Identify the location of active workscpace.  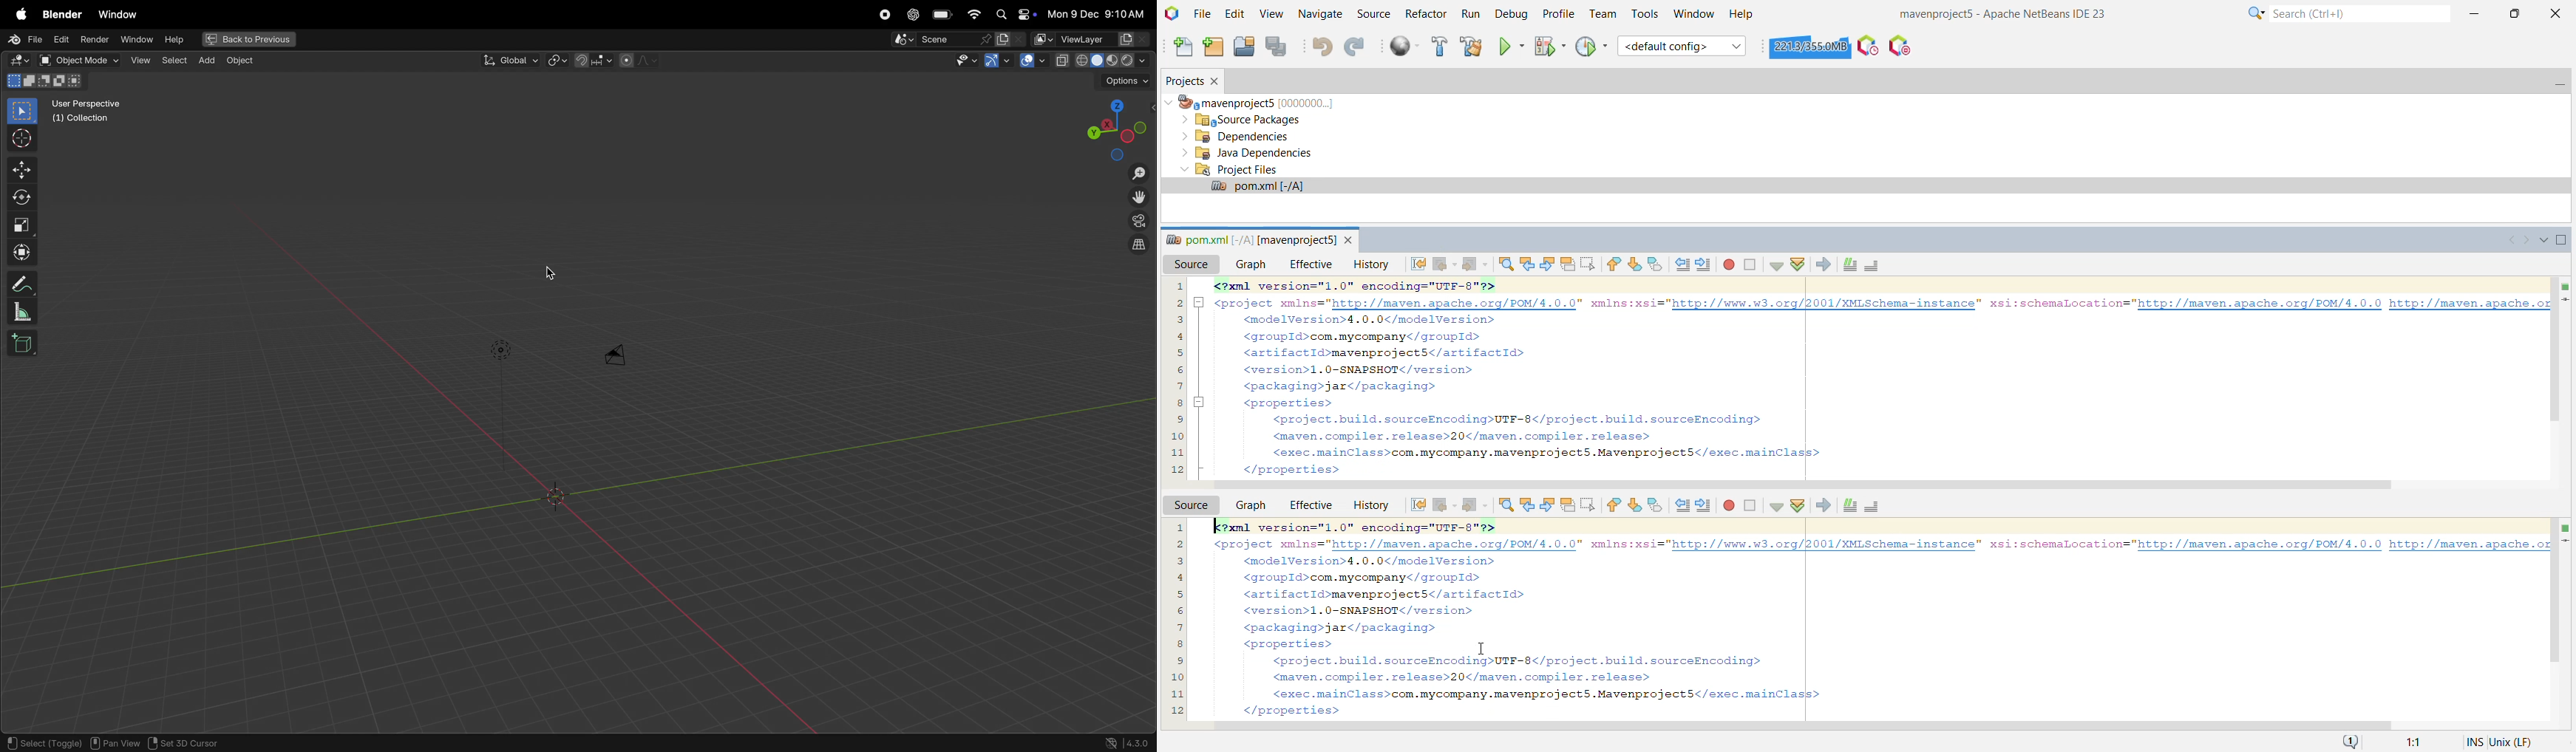
(1044, 38).